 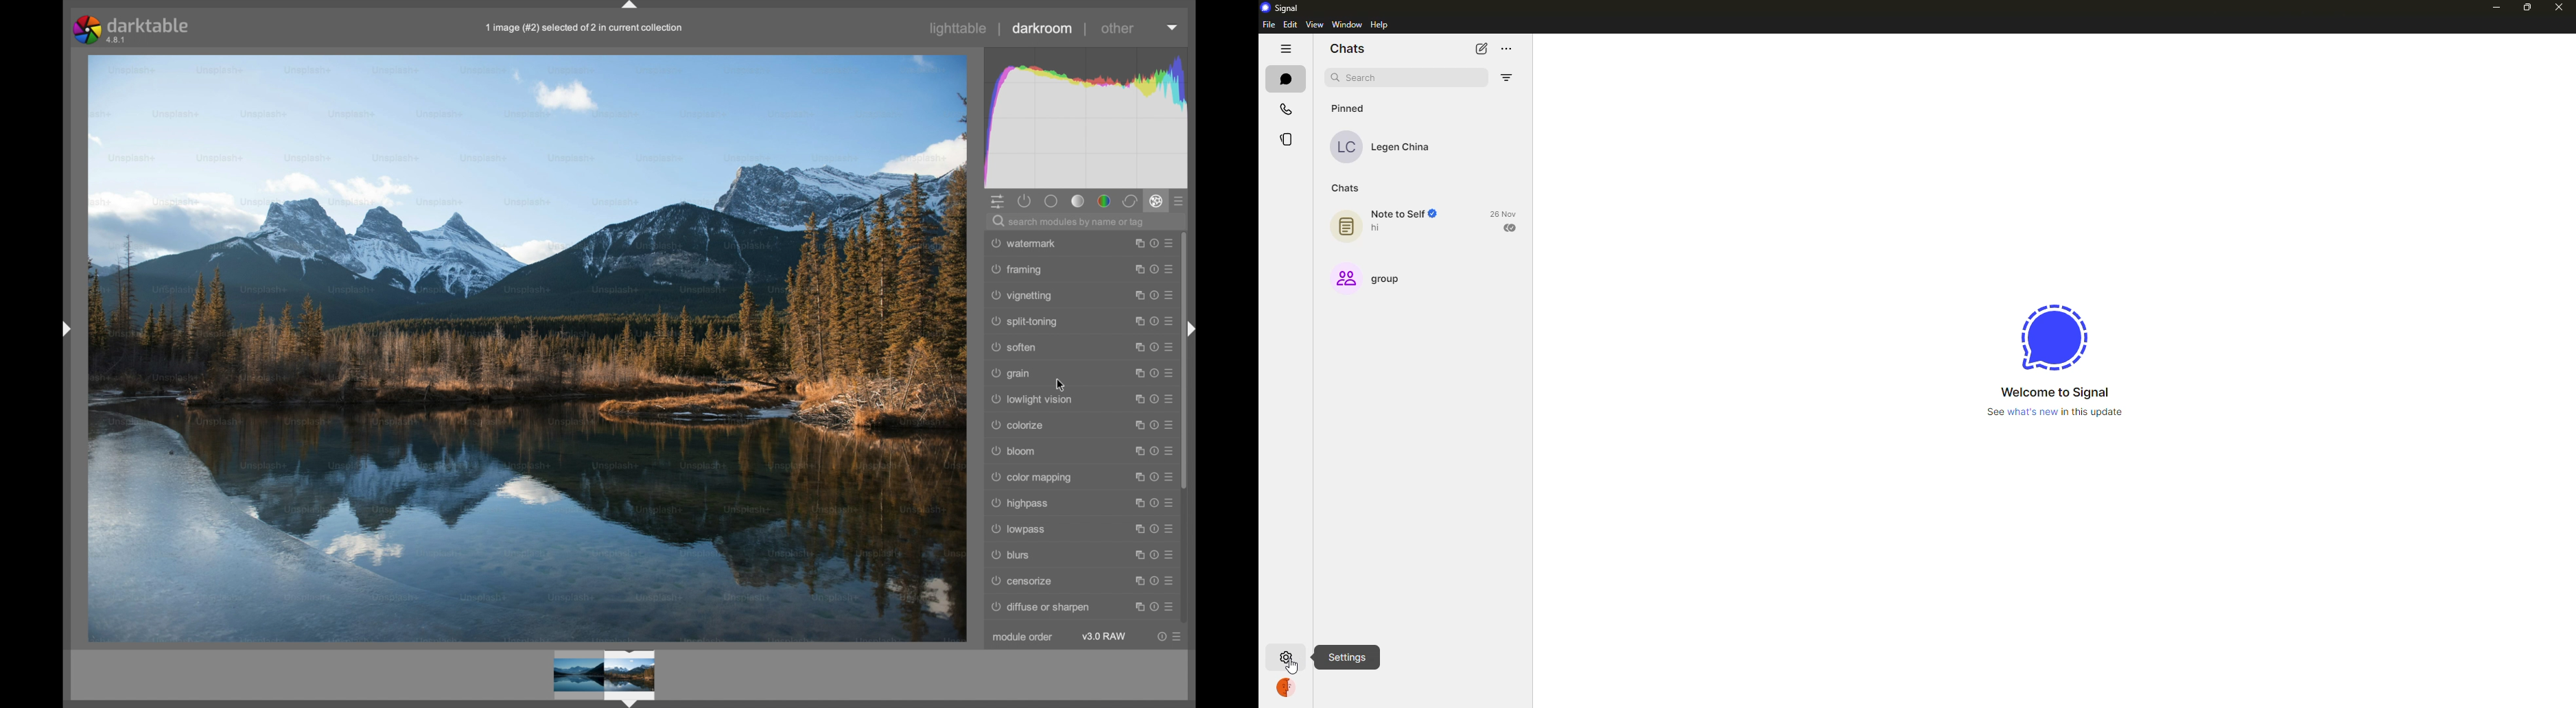 I want to click on instance, so click(x=1136, y=243).